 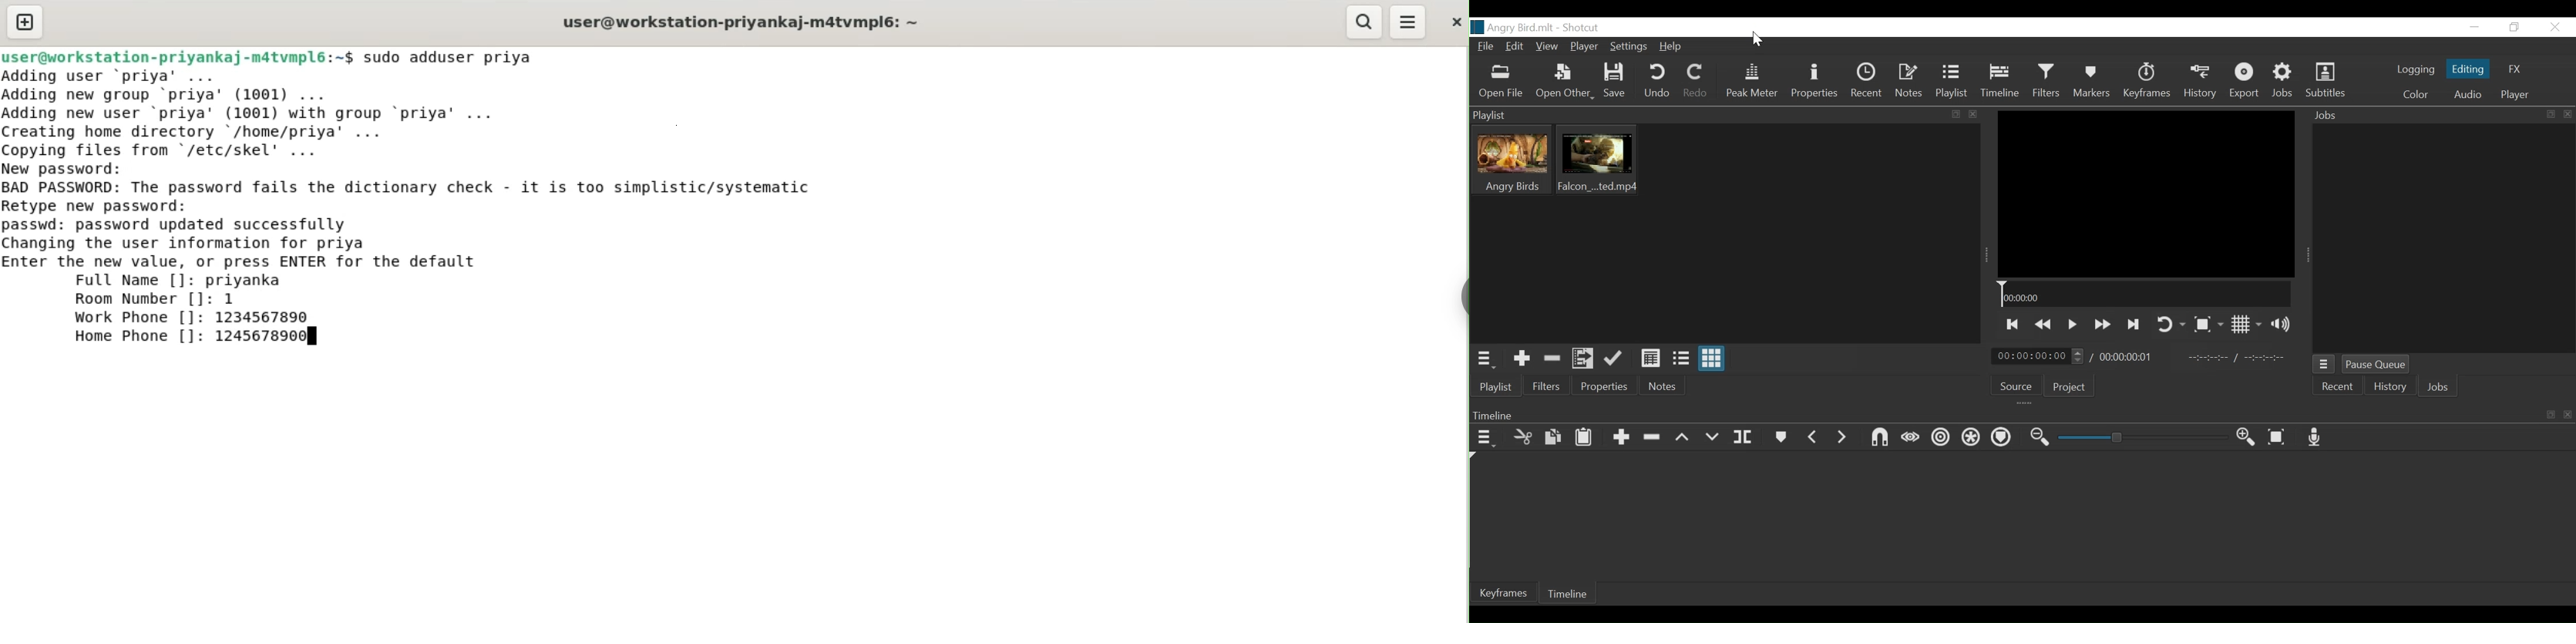 I want to click on Undo, so click(x=1655, y=81).